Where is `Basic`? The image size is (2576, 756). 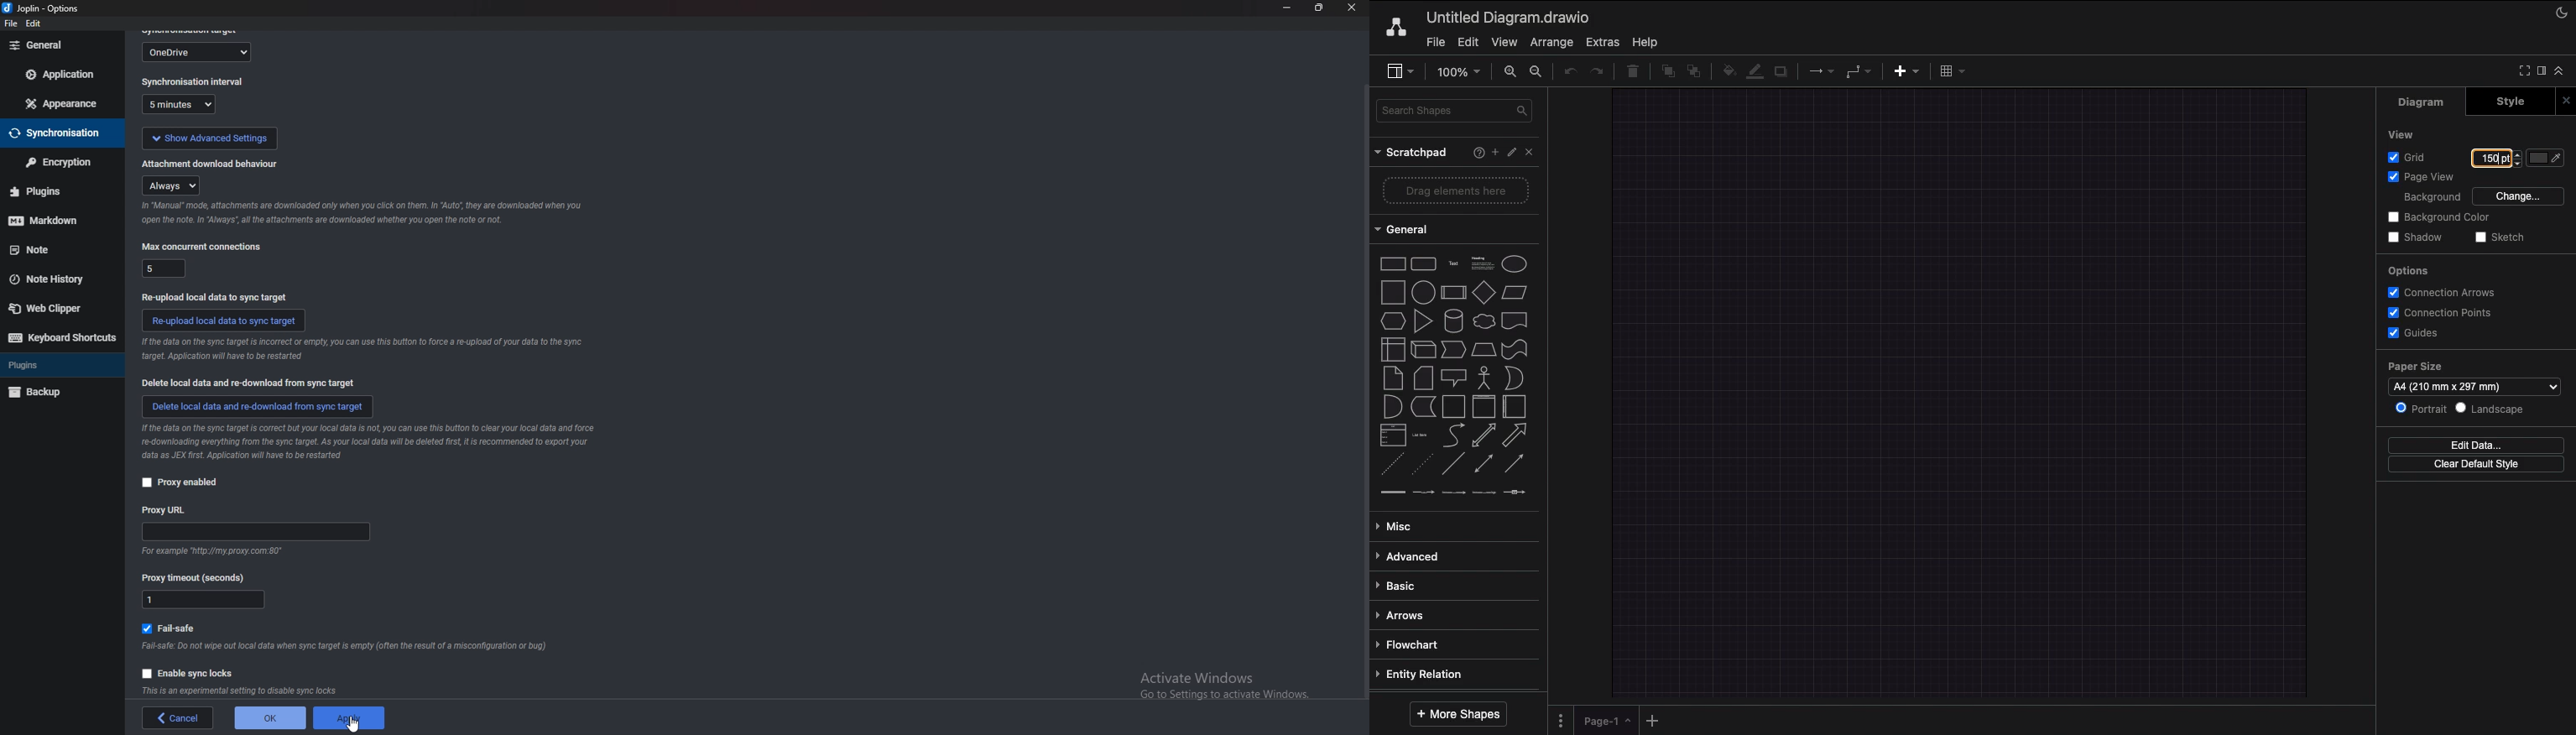 Basic is located at coordinates (1403, 583).